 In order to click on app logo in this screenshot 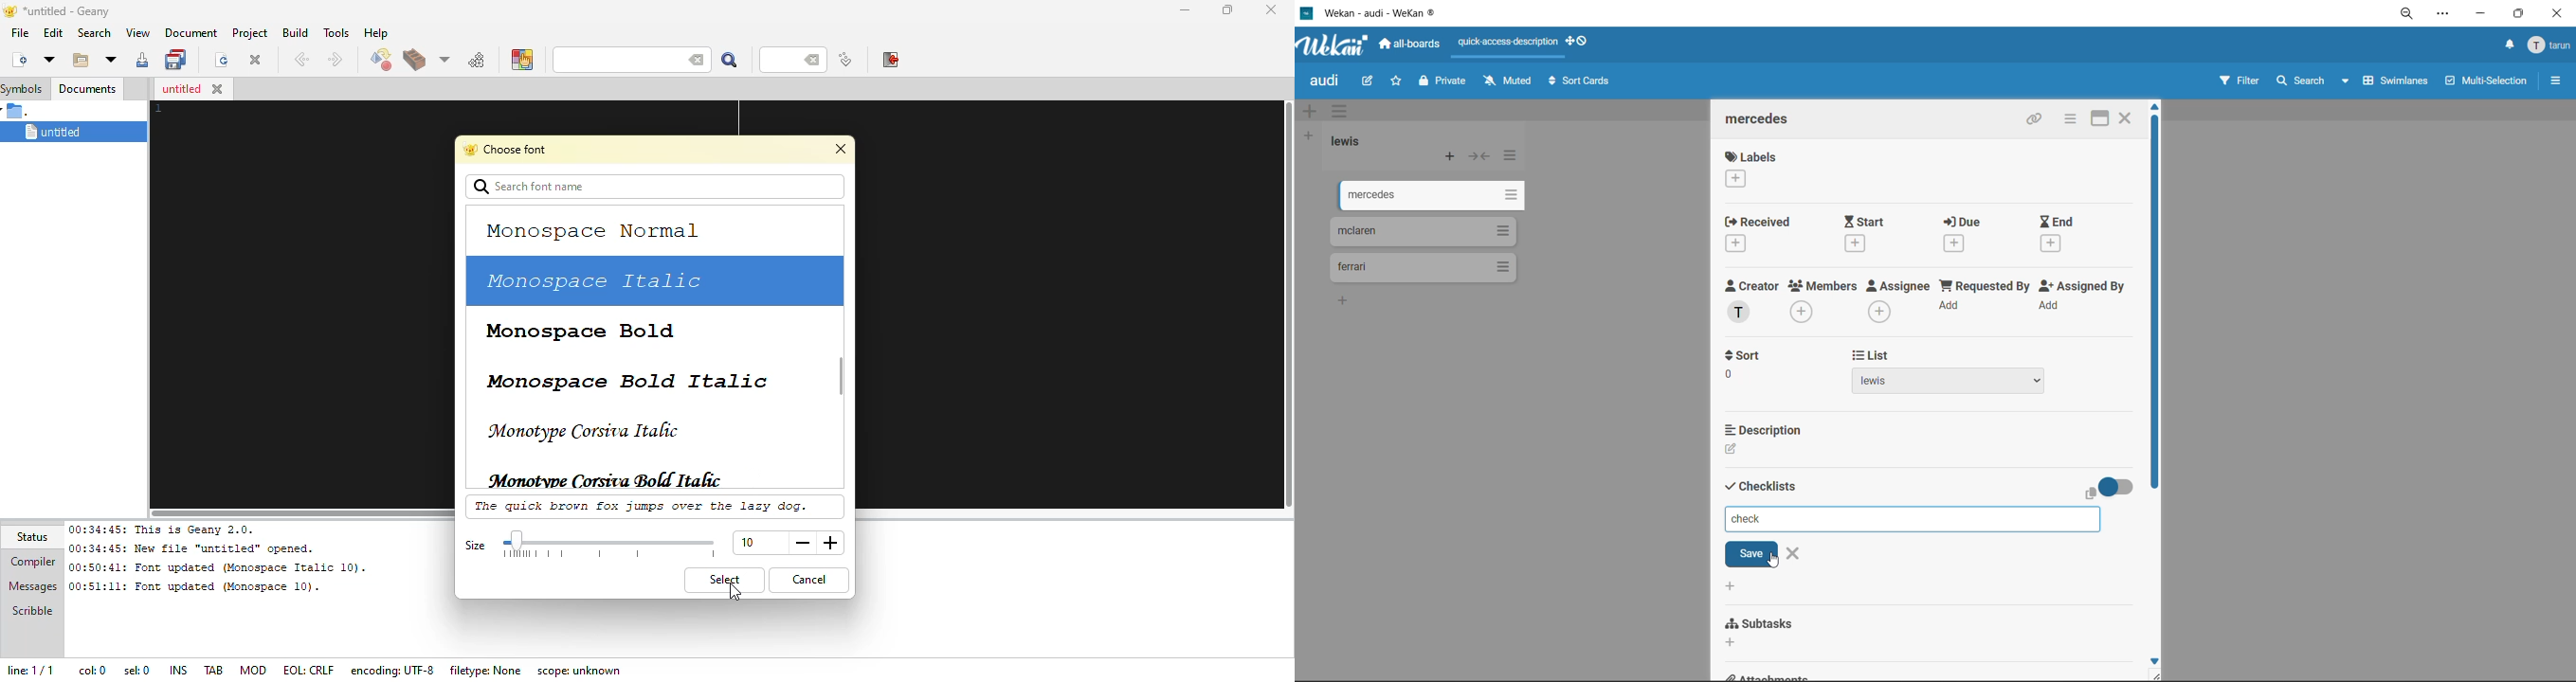, I will do `click(1331, 47)`.